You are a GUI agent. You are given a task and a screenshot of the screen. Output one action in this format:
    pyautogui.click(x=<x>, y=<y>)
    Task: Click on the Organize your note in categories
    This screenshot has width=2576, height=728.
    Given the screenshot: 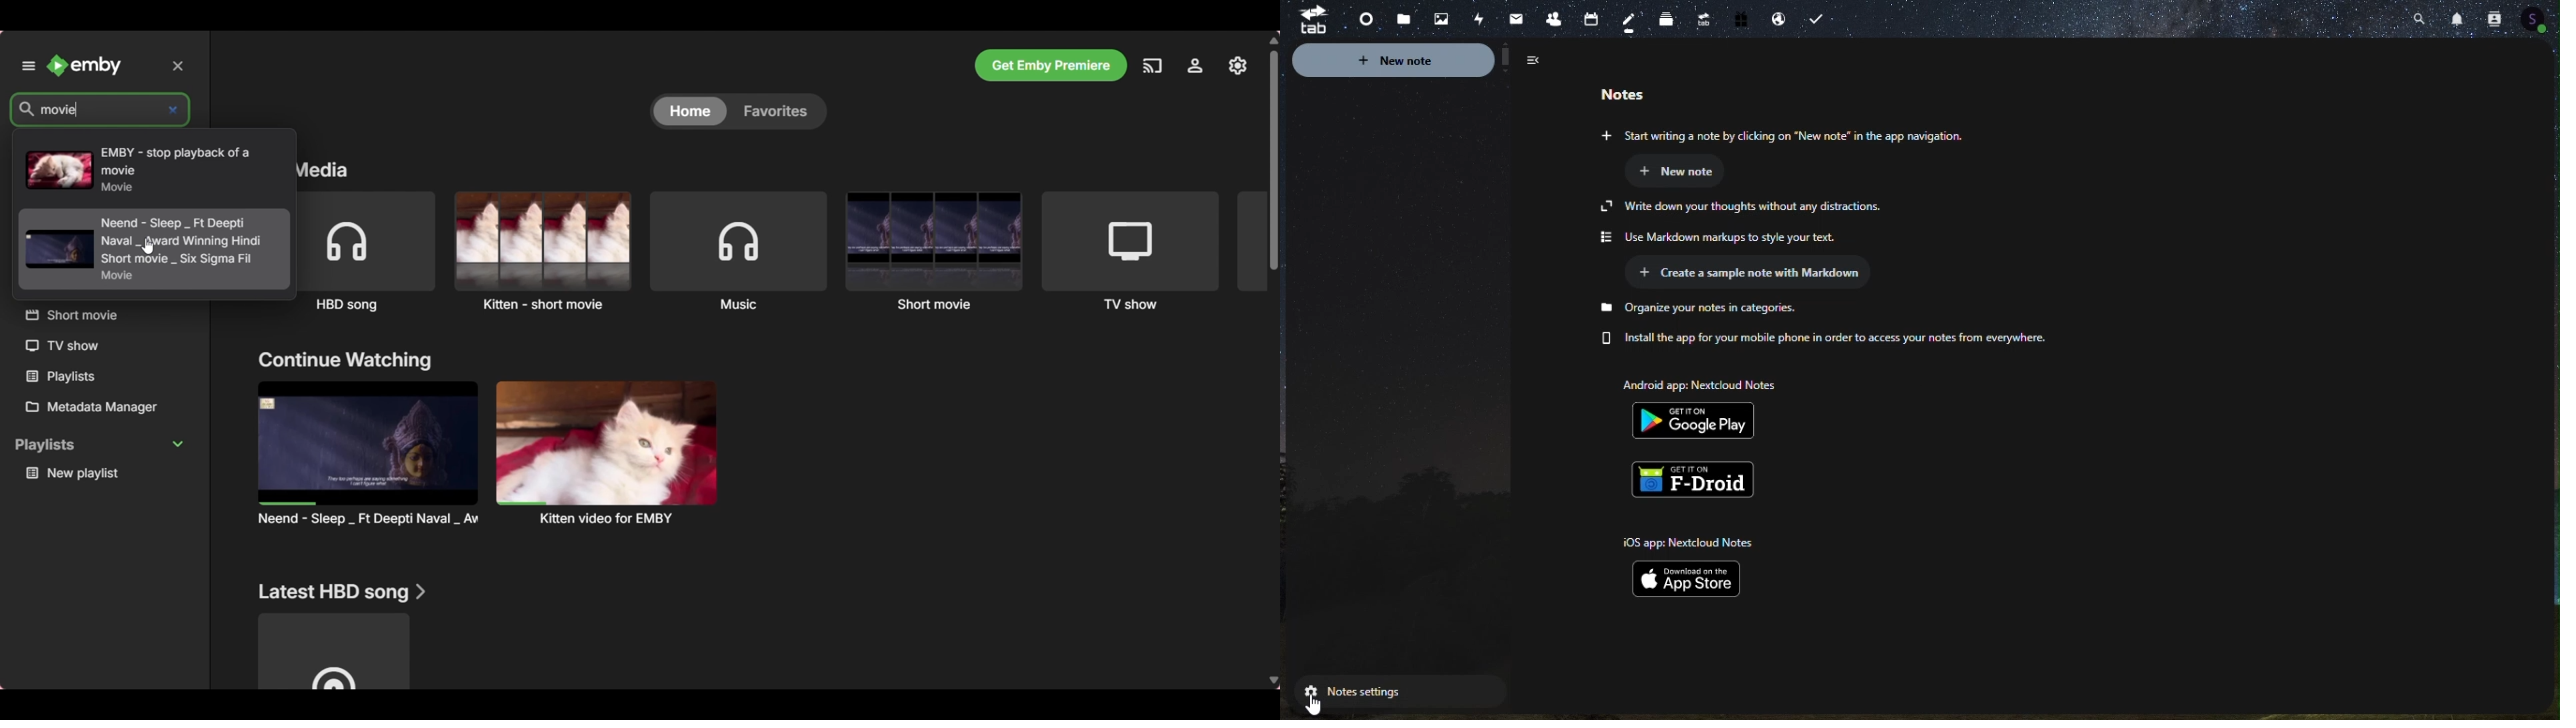 What is the action you would take?
    pyautogui.click(x=1705, y=305)
    